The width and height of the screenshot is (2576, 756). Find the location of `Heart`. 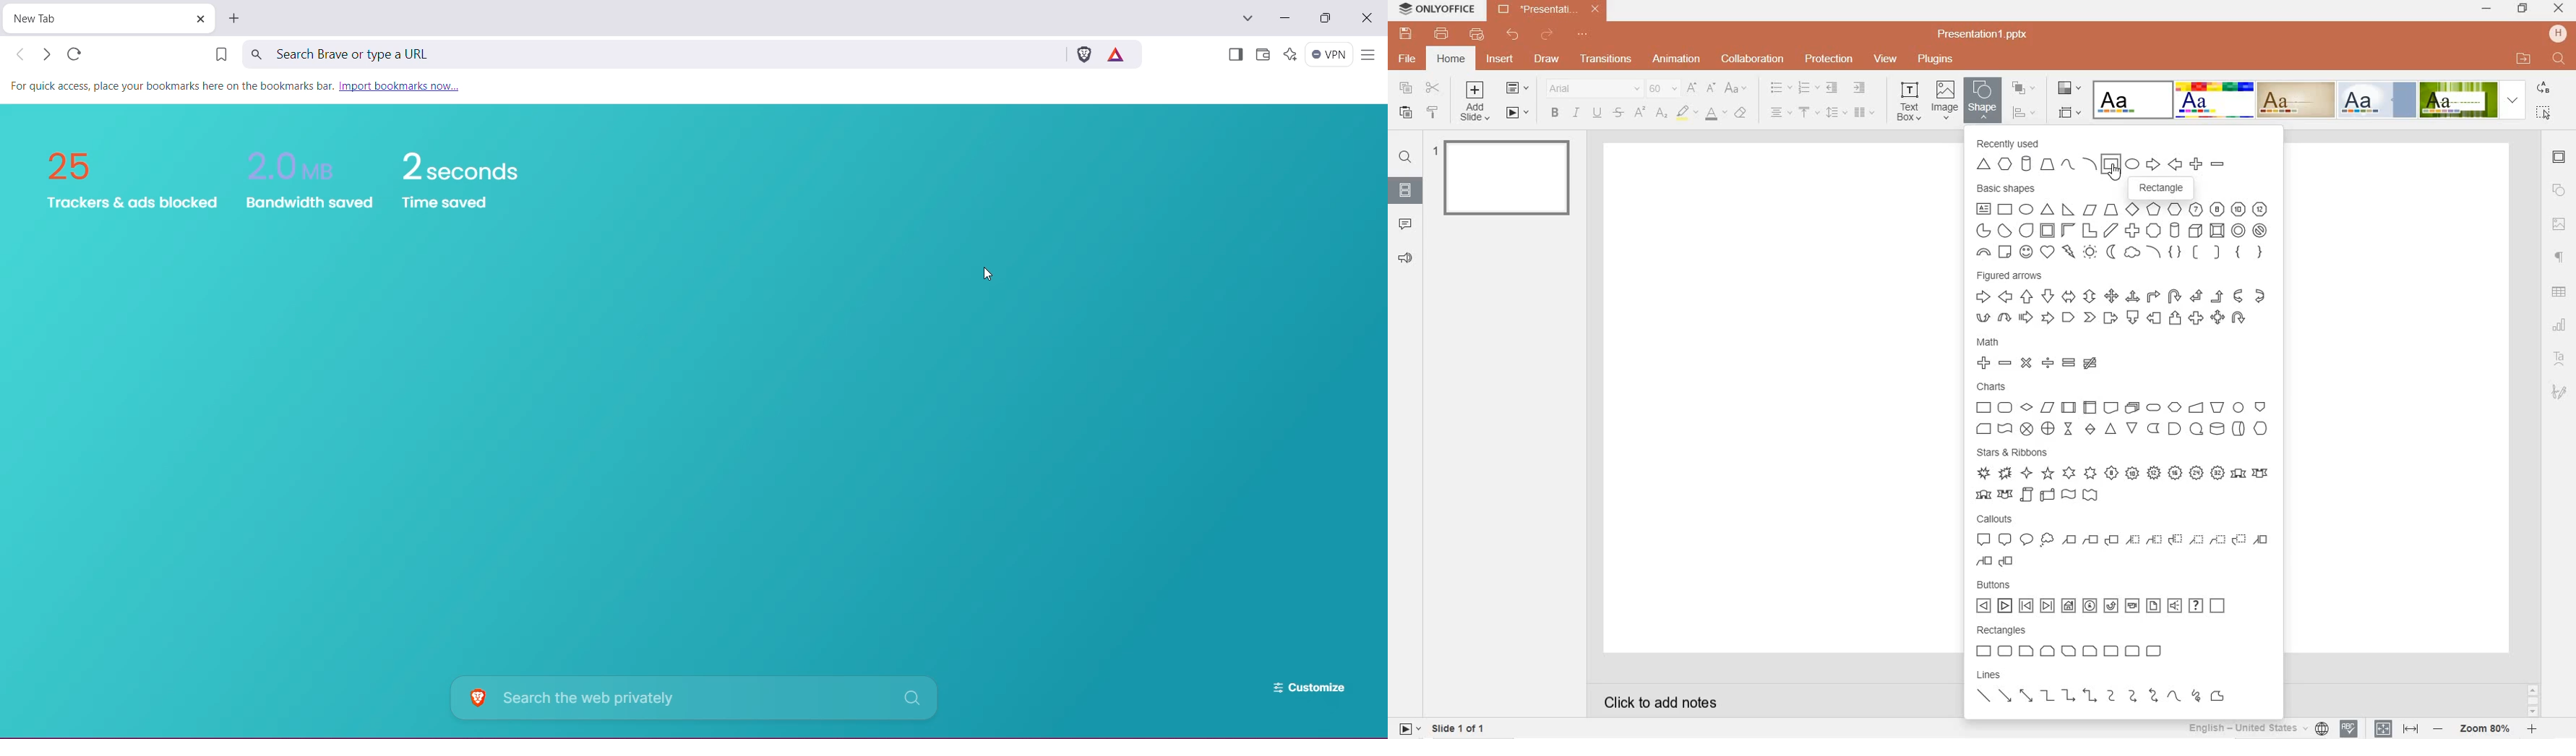

Heart is located at coordinates (2050, 252).